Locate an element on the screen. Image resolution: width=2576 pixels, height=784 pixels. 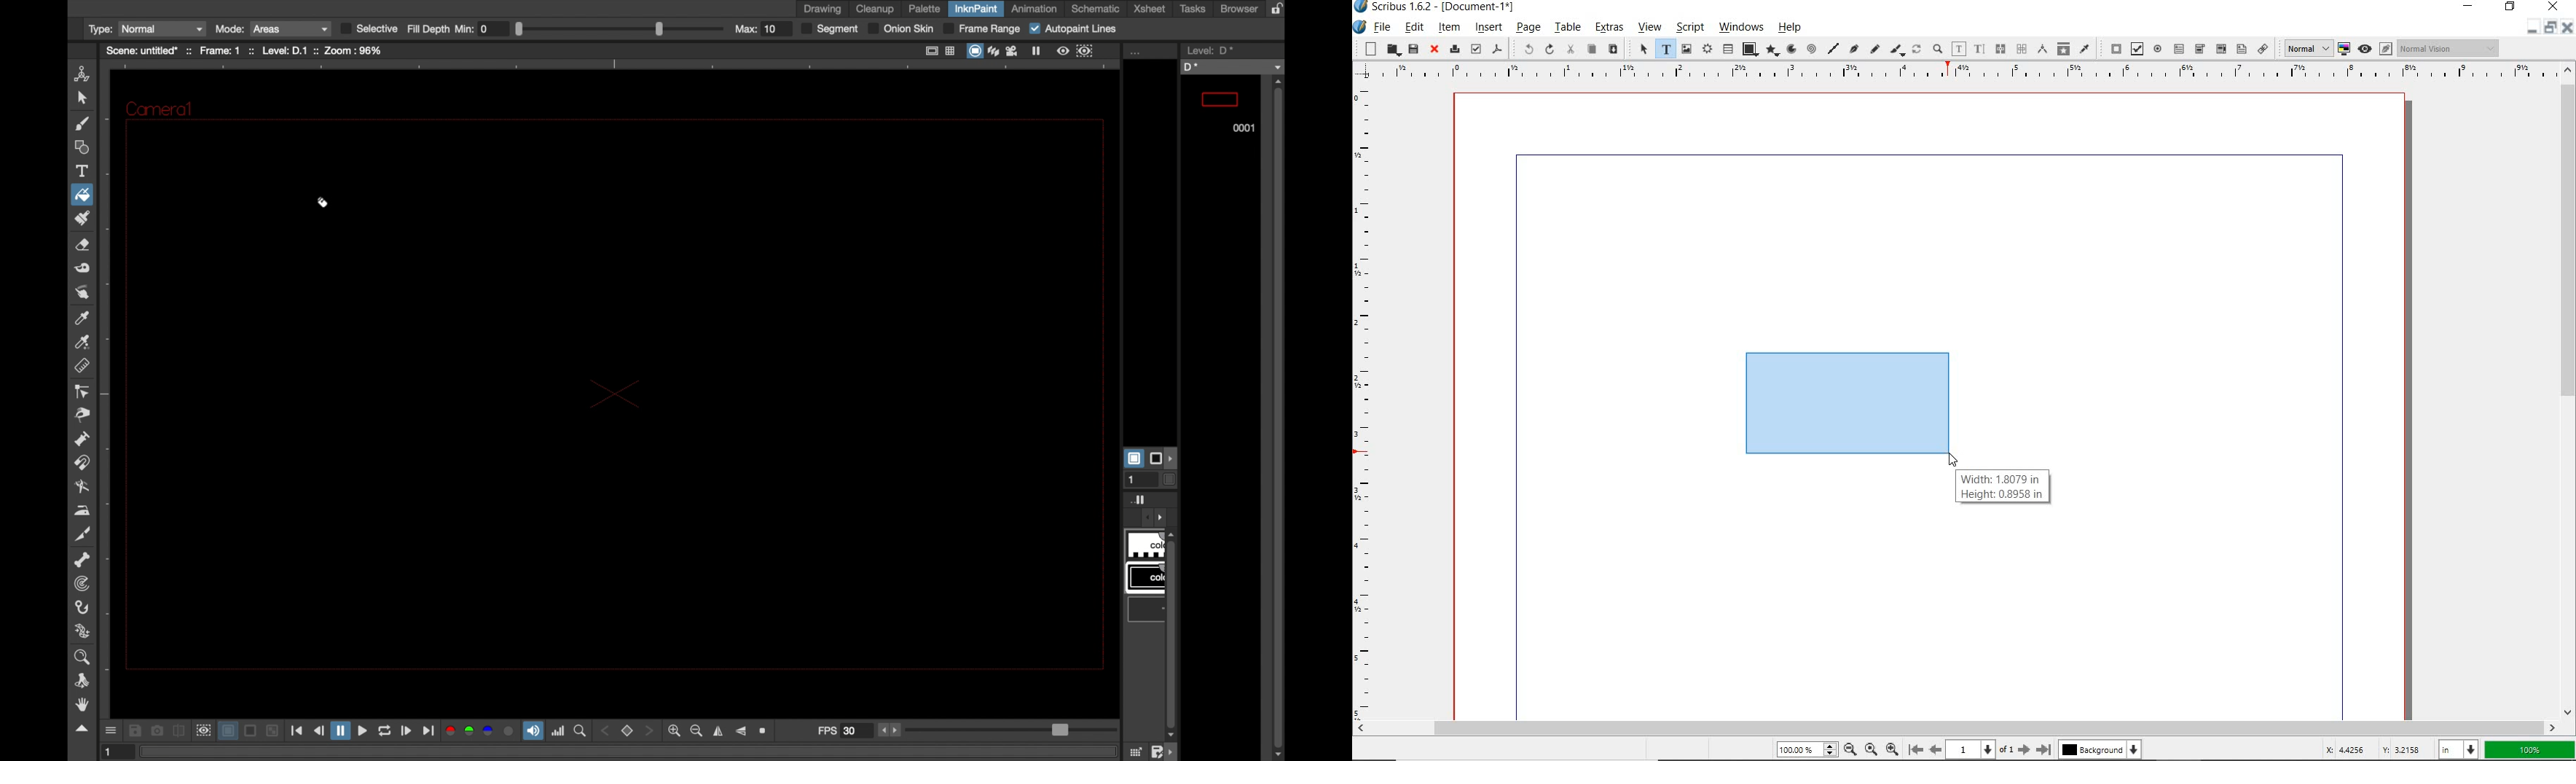
DRAG_TO Cursor Position is located at coordinates (1955, 460).